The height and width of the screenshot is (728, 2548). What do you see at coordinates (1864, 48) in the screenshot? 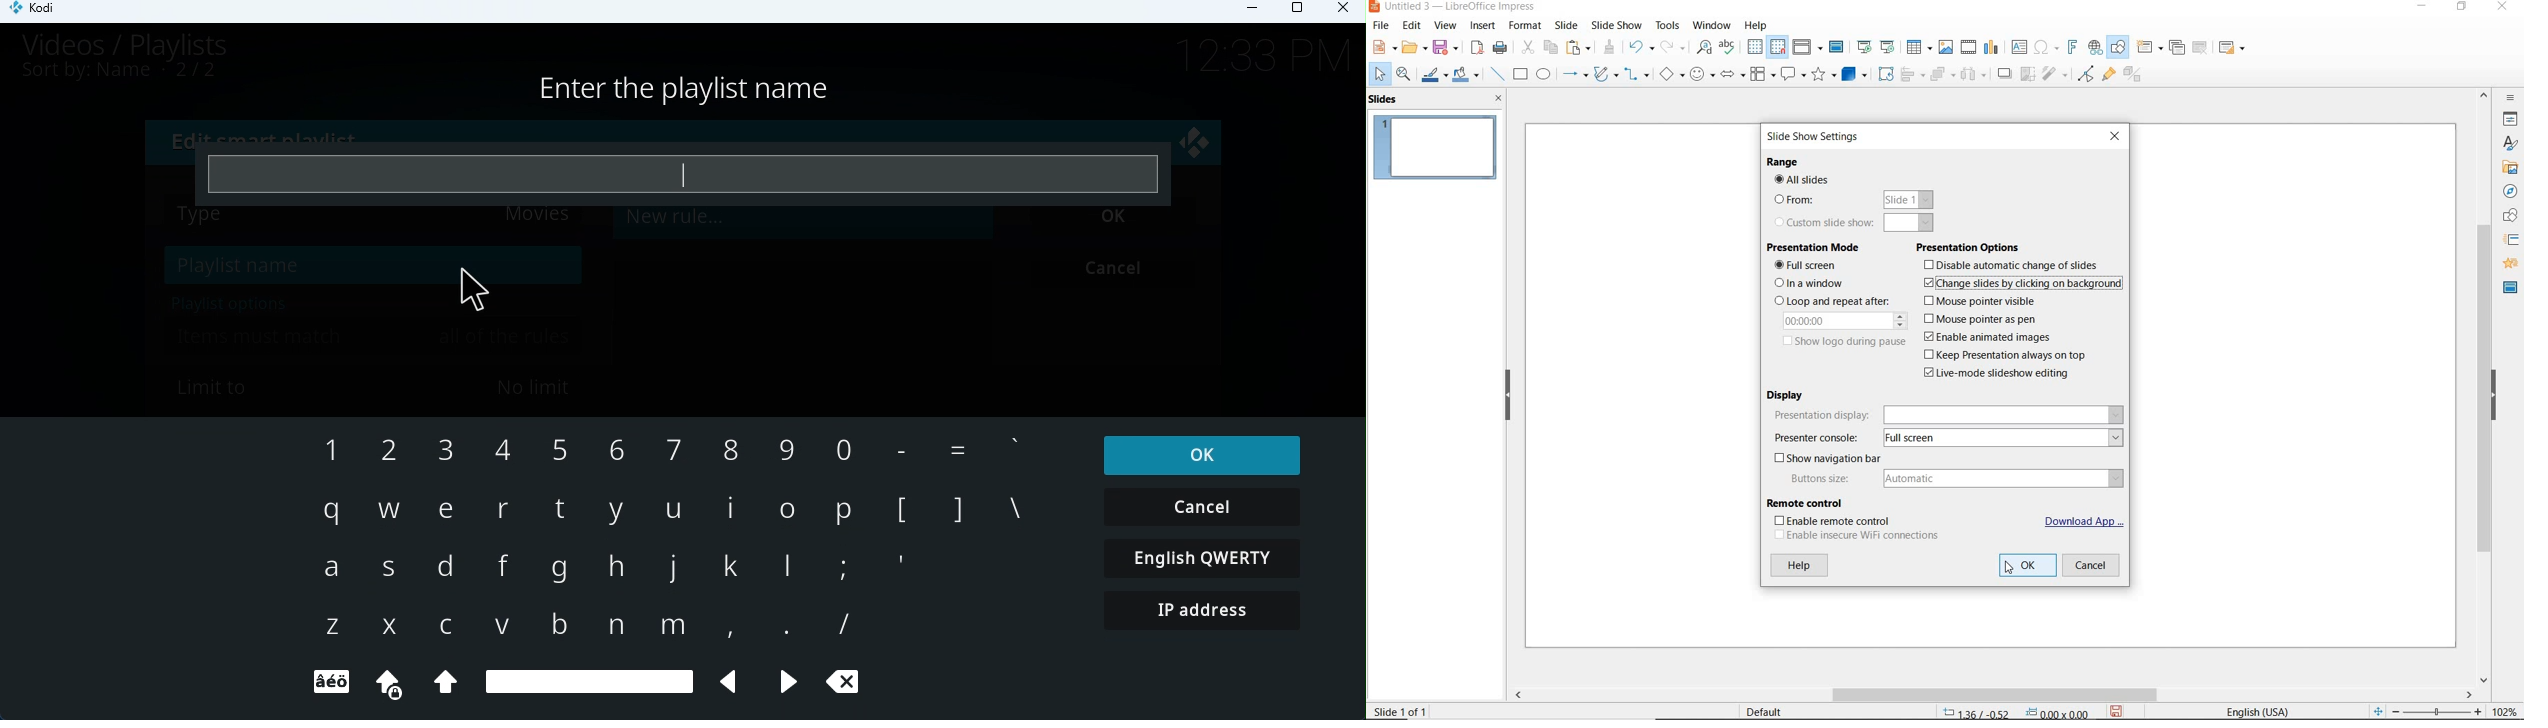
I see `START FROM FIRST SLIDE` at bounding box center [1864, 48].